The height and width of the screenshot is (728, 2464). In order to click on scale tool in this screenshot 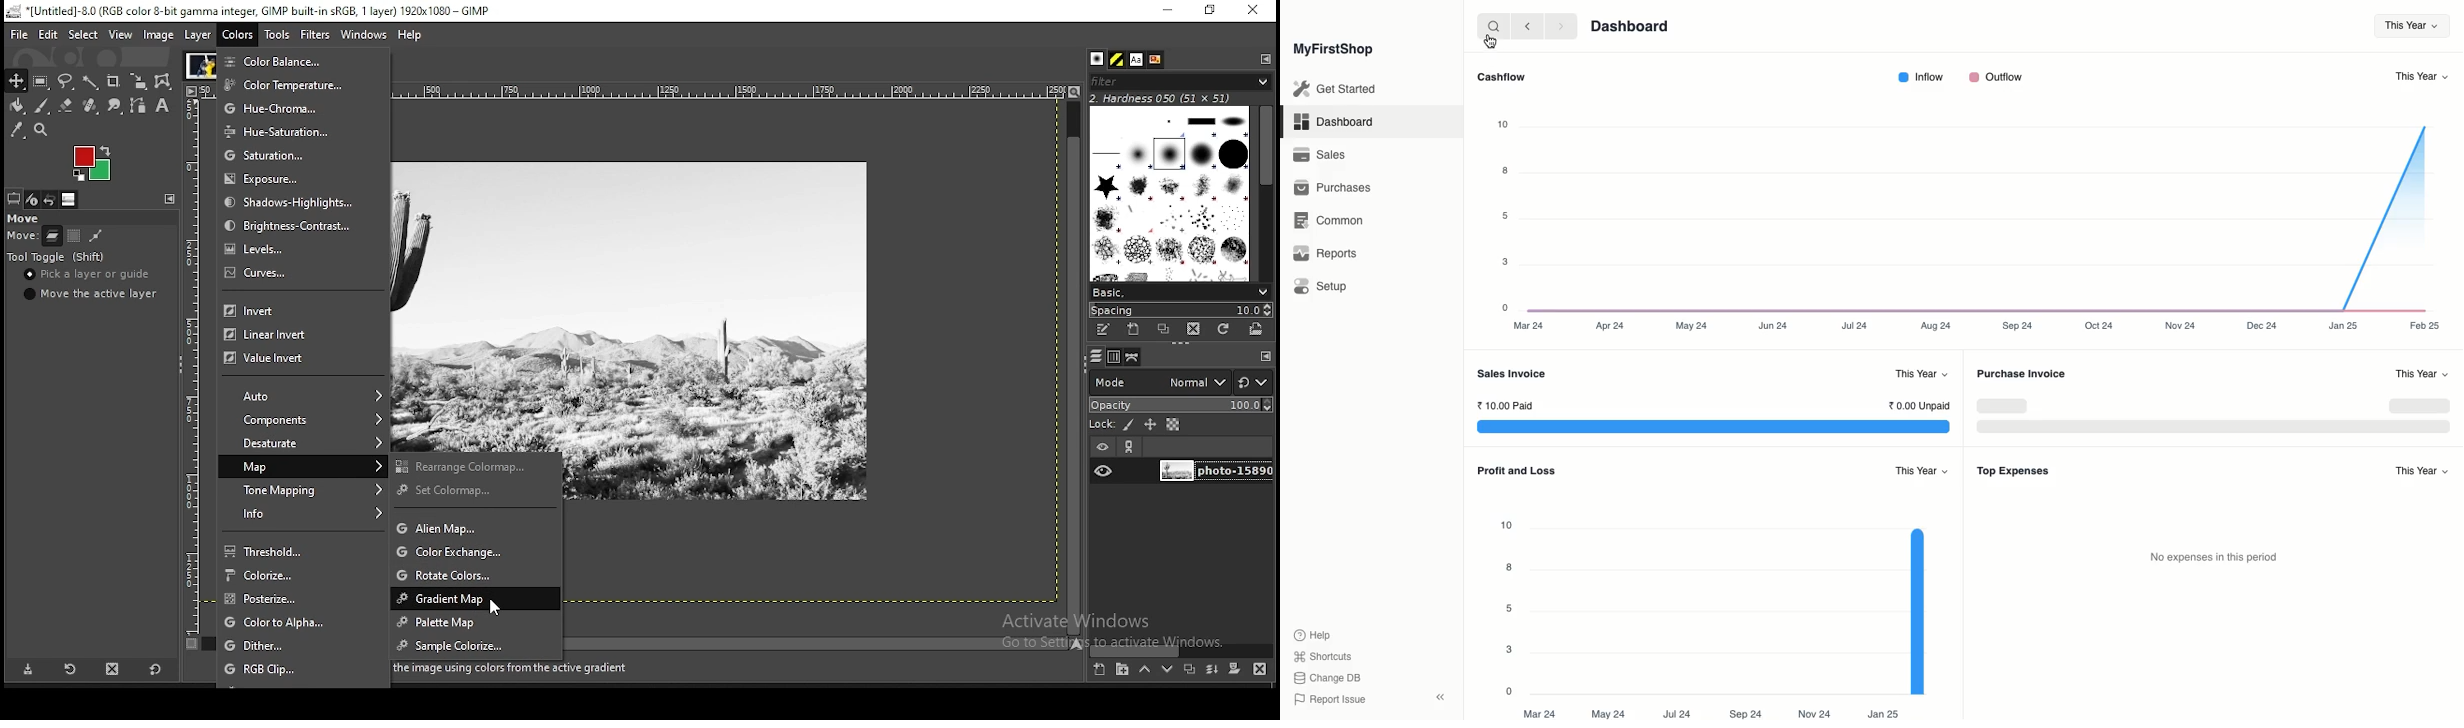, I will do `click(141, 81)`.